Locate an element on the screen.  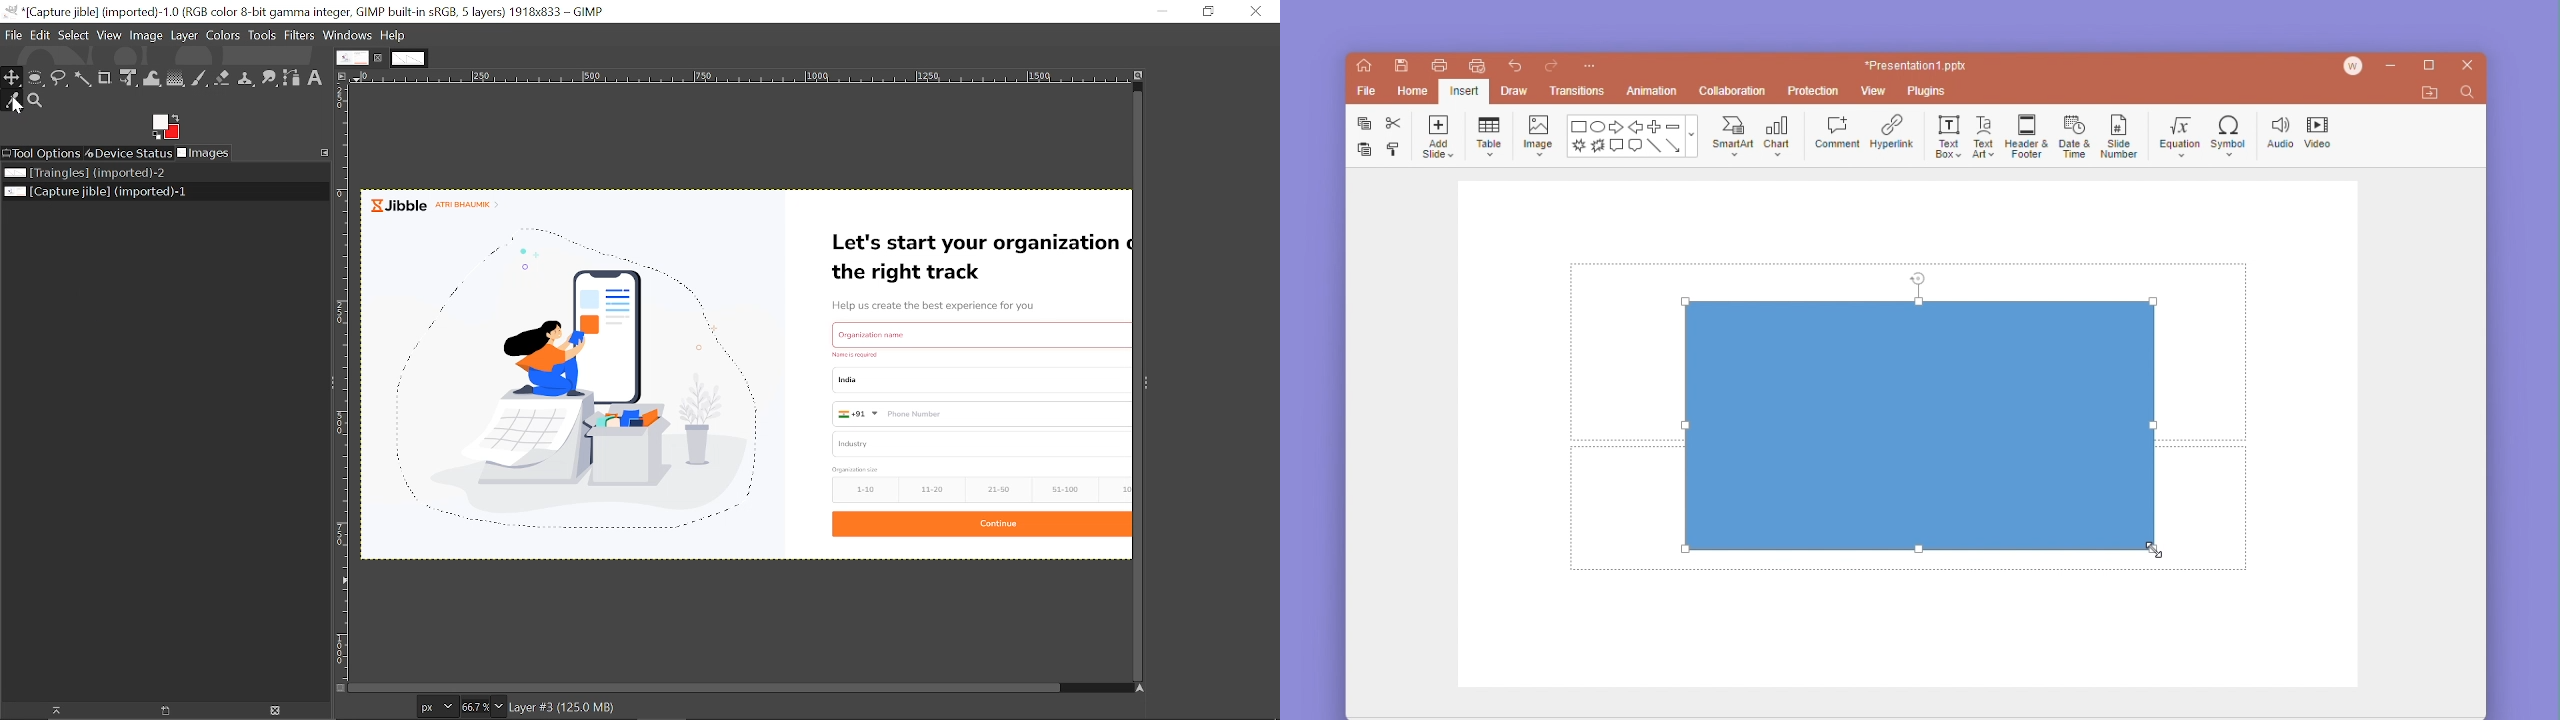
plus is located at coordinates (1653, 126).